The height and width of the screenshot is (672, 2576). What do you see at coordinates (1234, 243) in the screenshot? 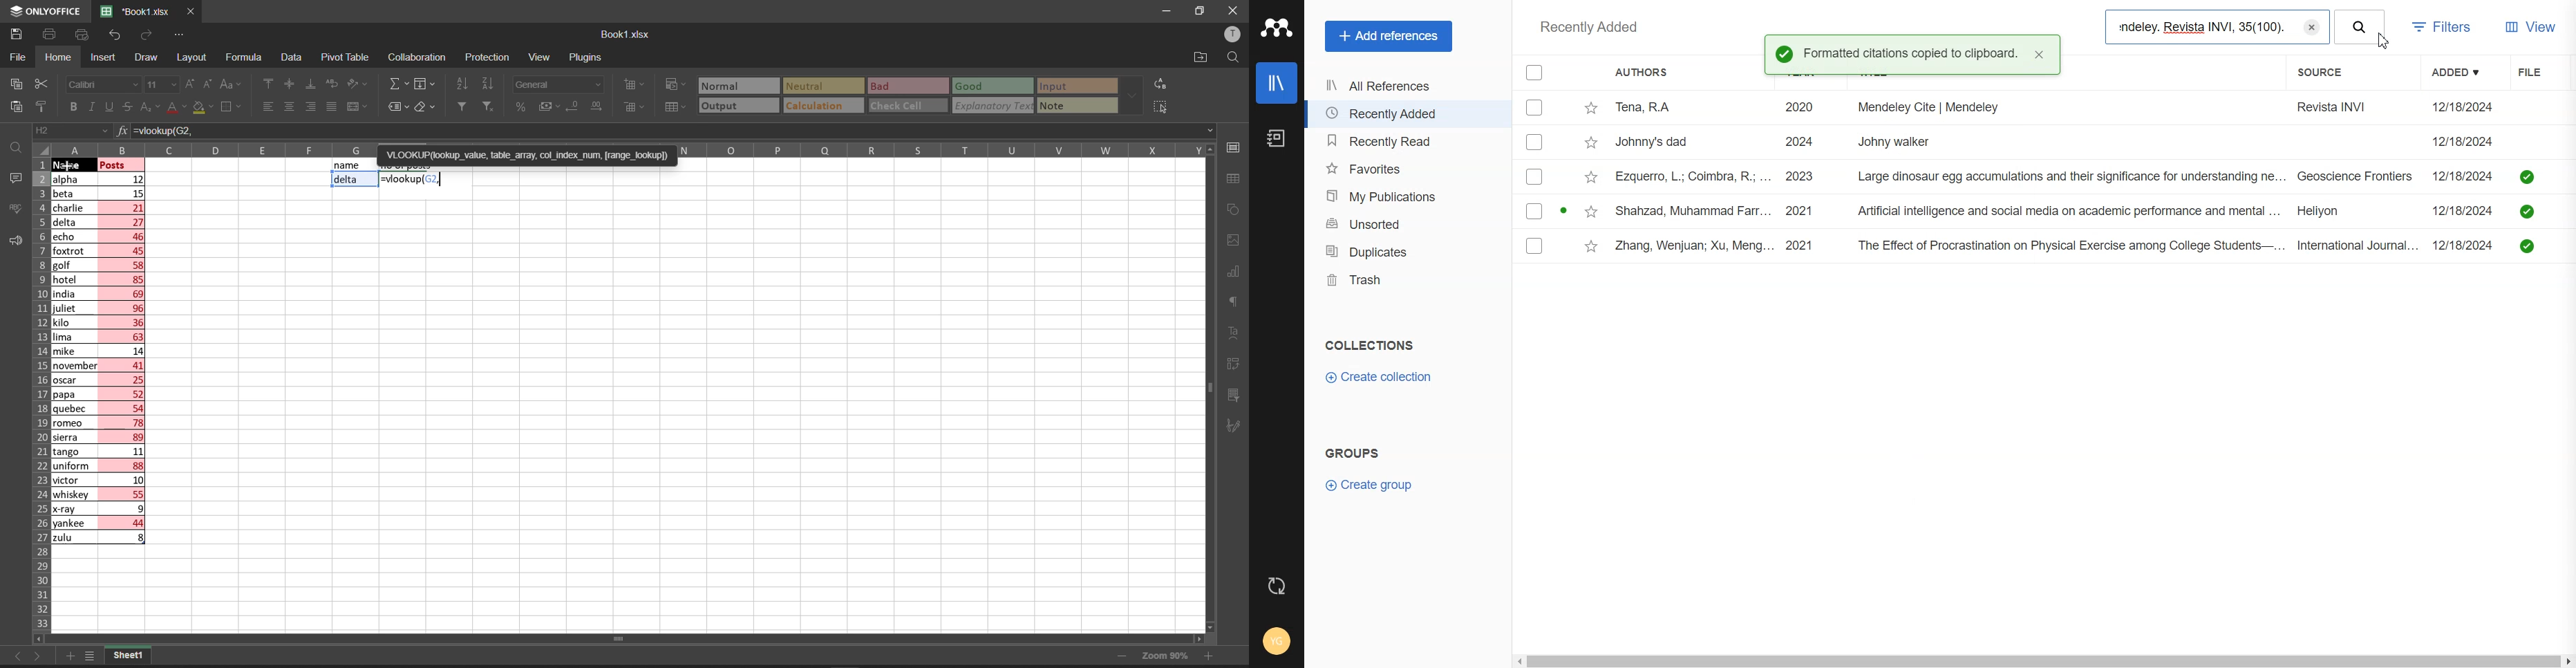
I see `image settings` at bounding box center [1234, 243].